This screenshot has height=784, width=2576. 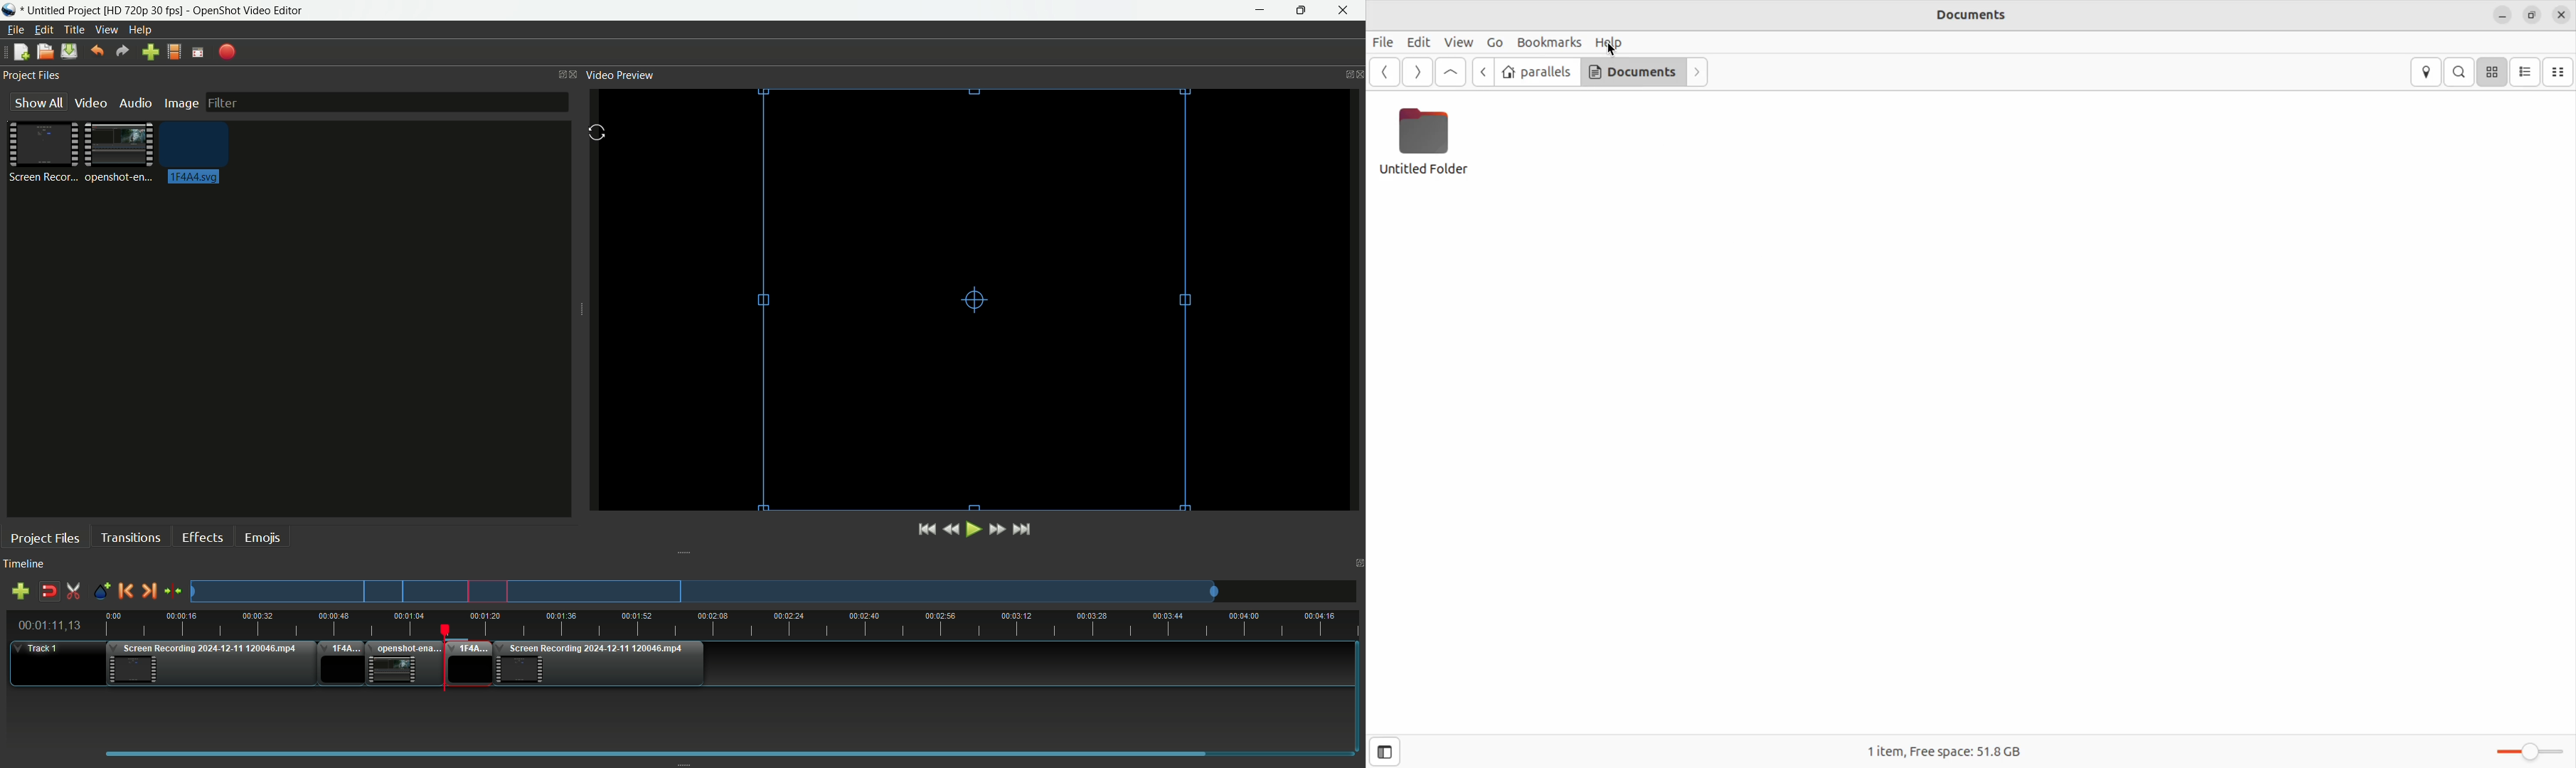 I want to click on App name, so click(x=250, y=11).